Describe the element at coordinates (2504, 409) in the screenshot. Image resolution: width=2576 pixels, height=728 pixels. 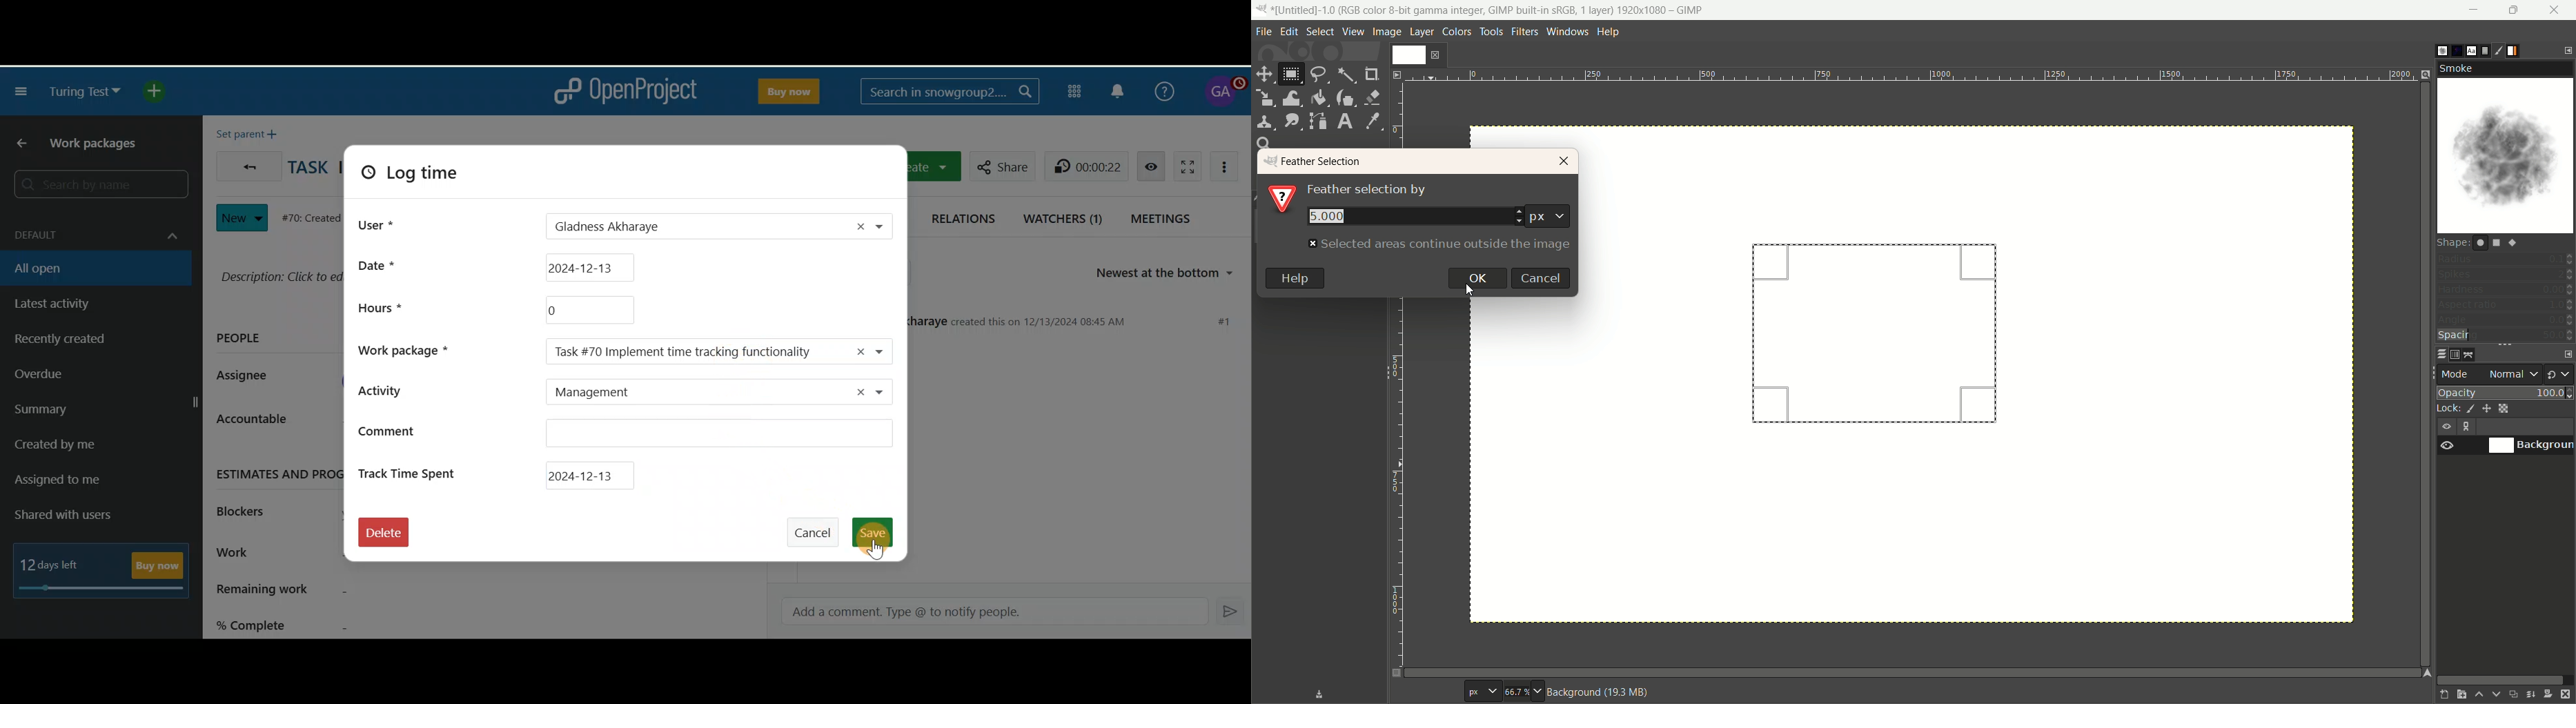
I see `lock alpha channel` at that location.